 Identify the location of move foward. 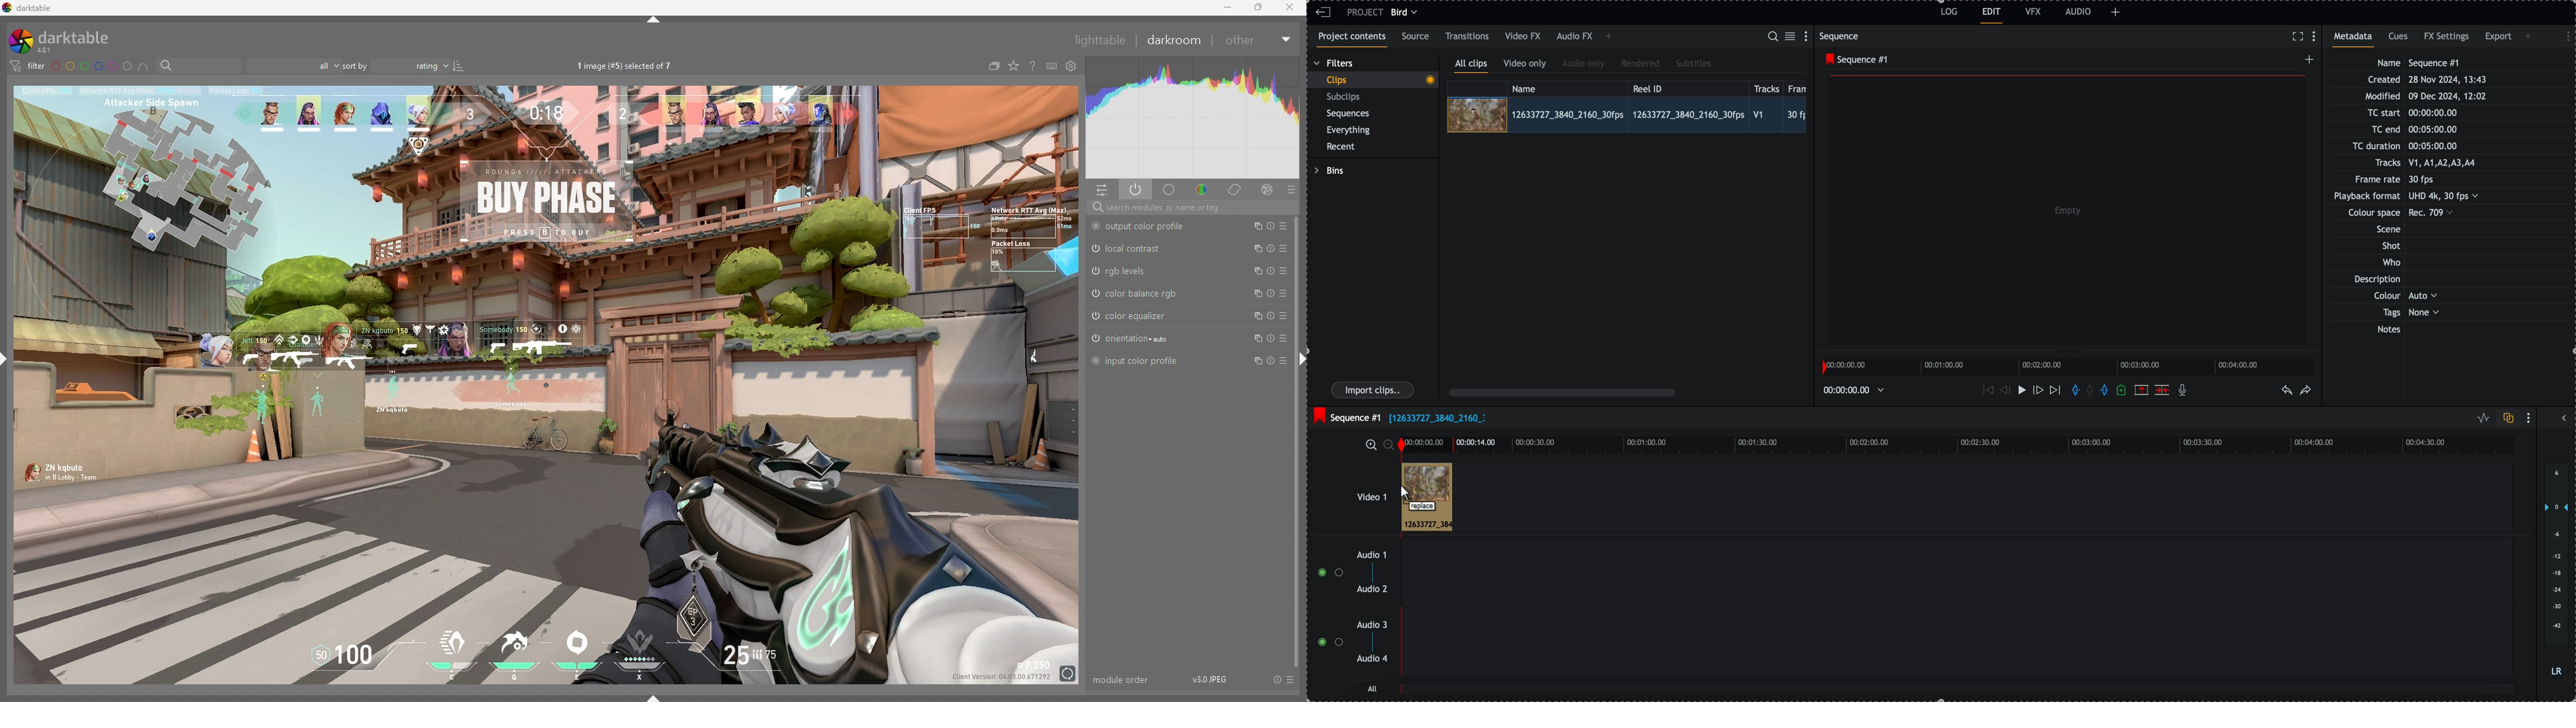
(2055, 392).